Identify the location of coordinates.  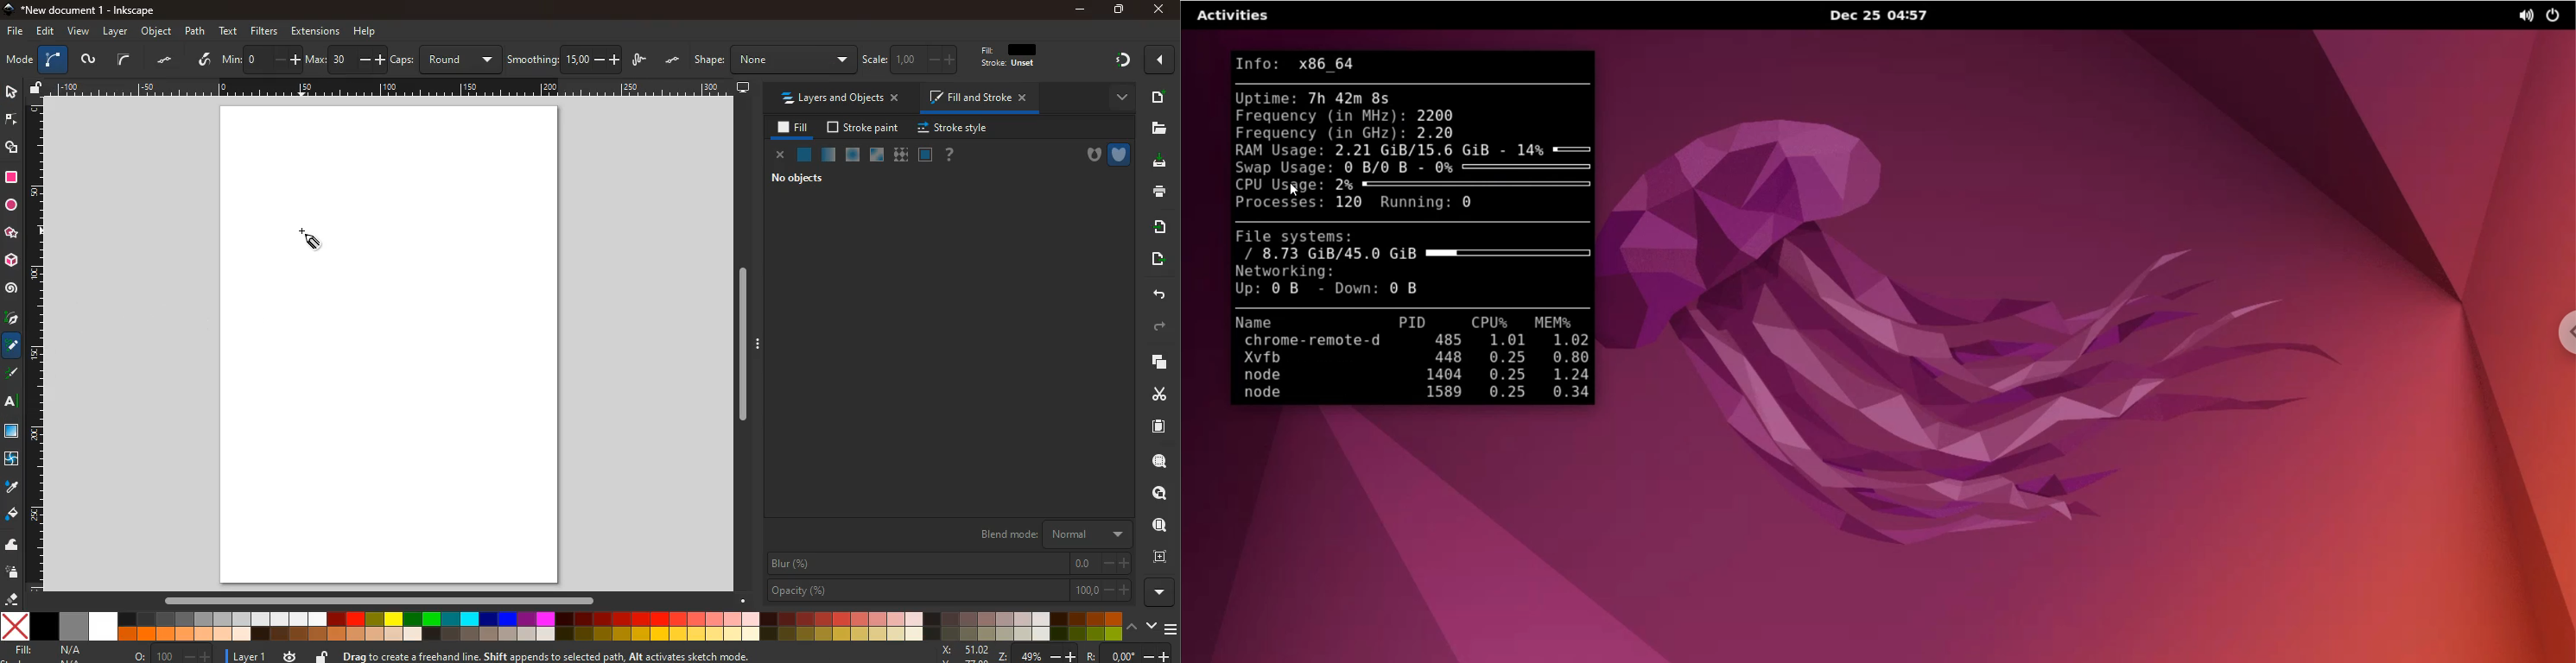
(503, 60).